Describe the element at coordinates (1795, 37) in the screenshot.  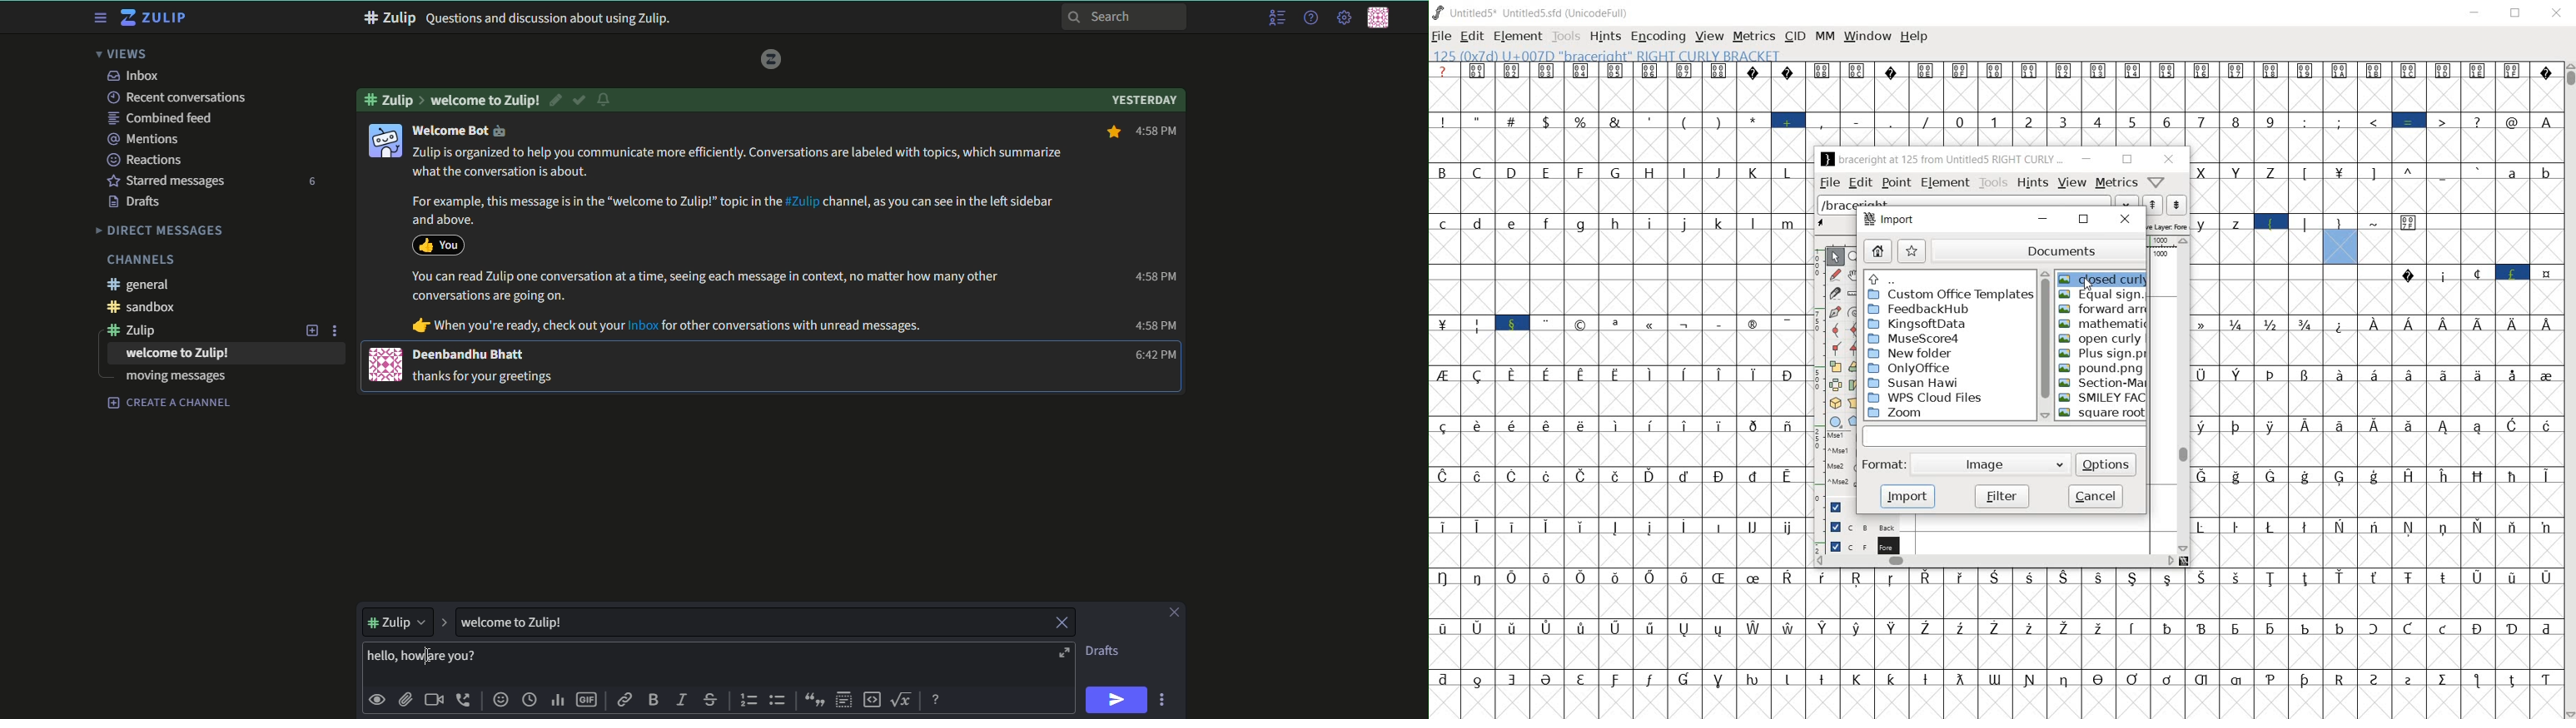
I see `CID` at that location.